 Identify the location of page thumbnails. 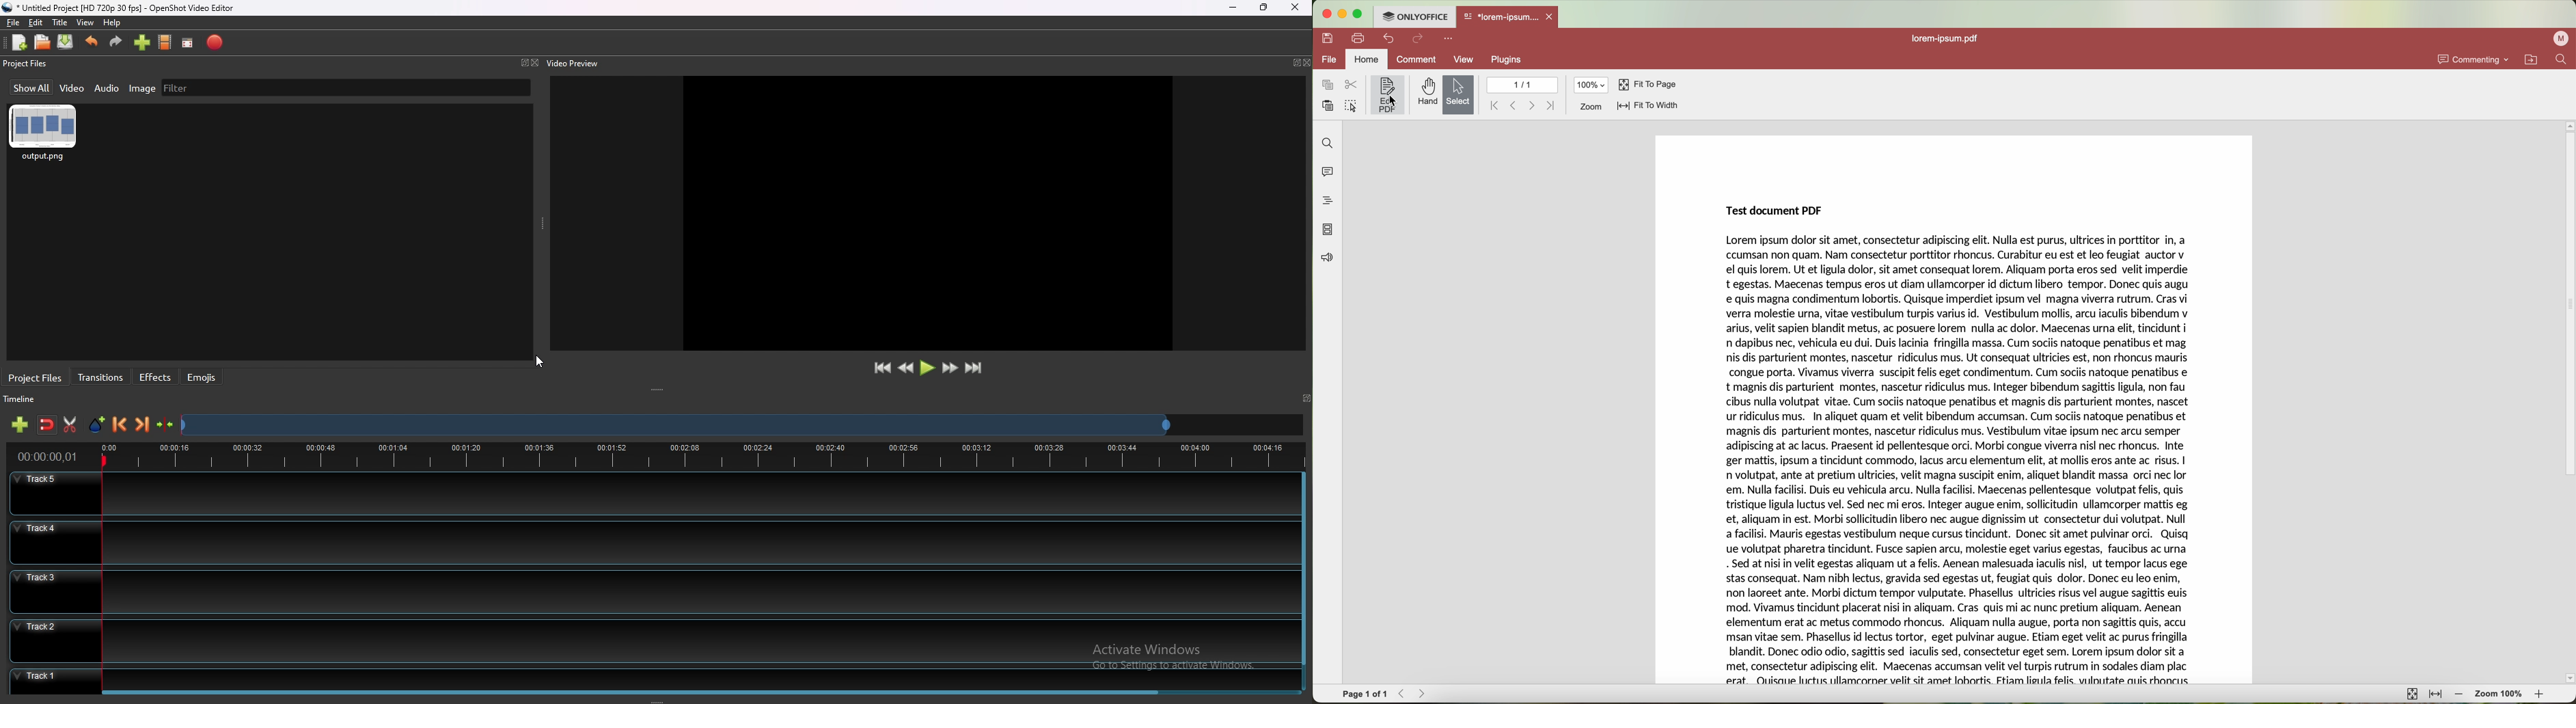
(1327, 229).